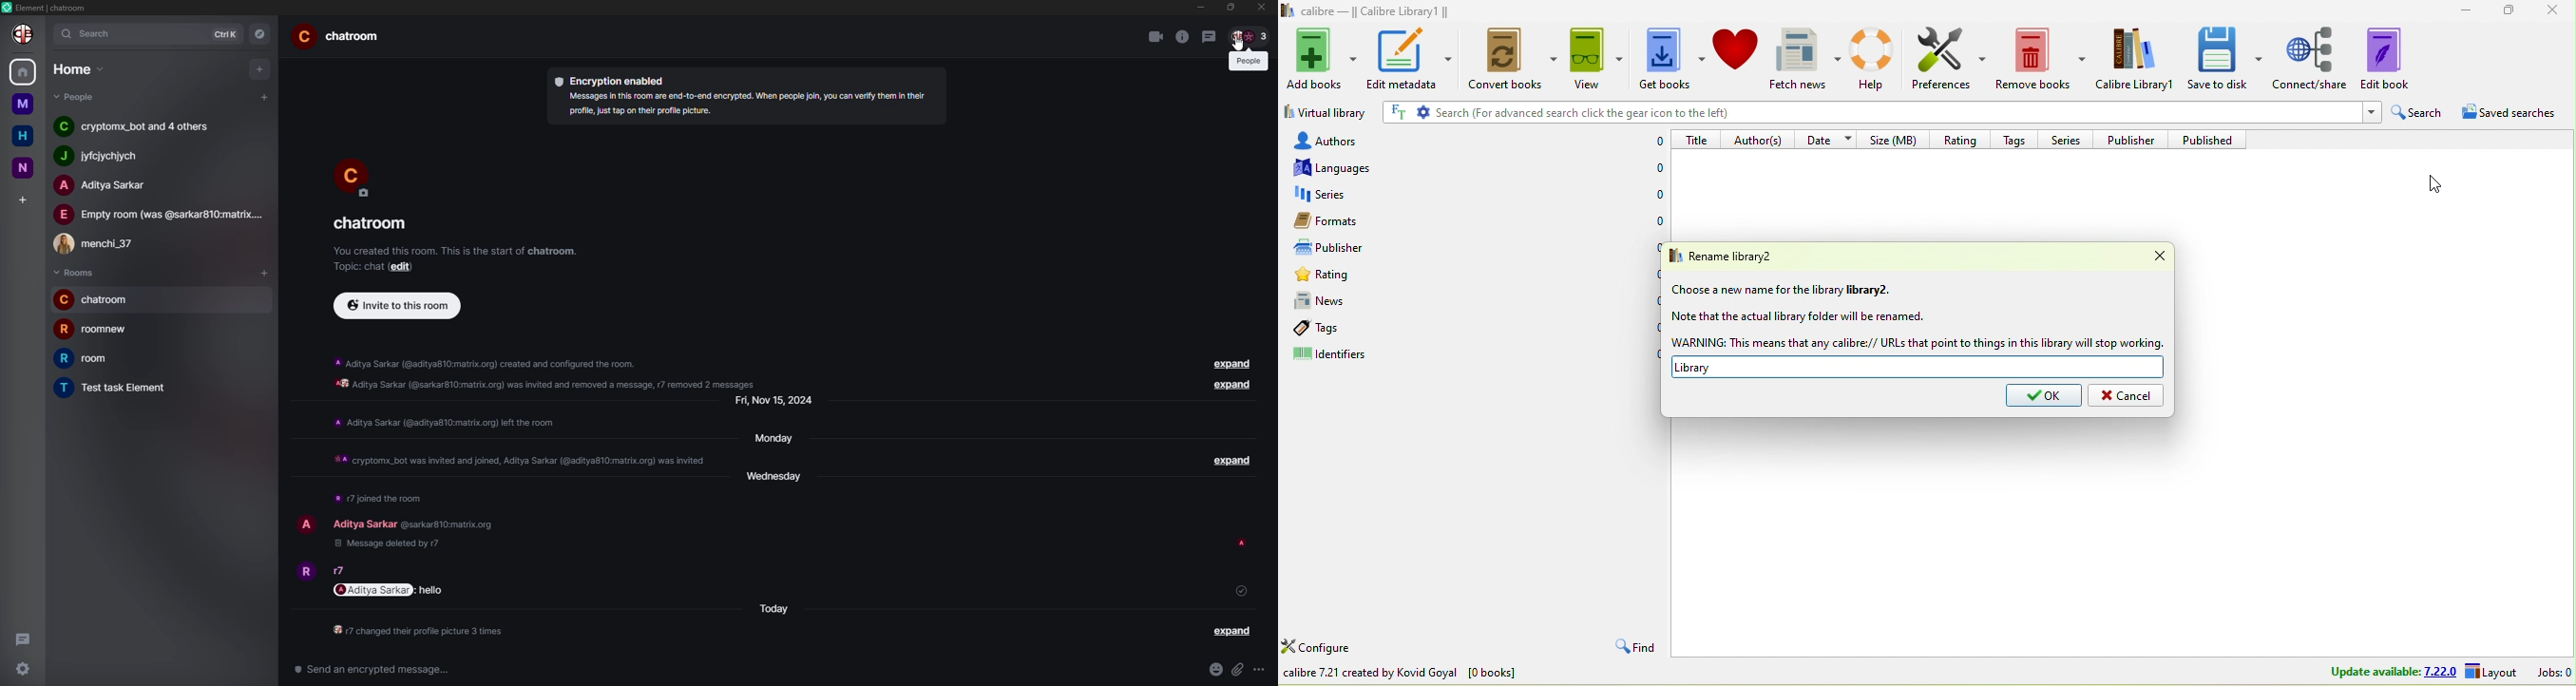  What do you see at coordinates (445, 422) in the screenshot?
I see `info` at bounding box center [445, 422].